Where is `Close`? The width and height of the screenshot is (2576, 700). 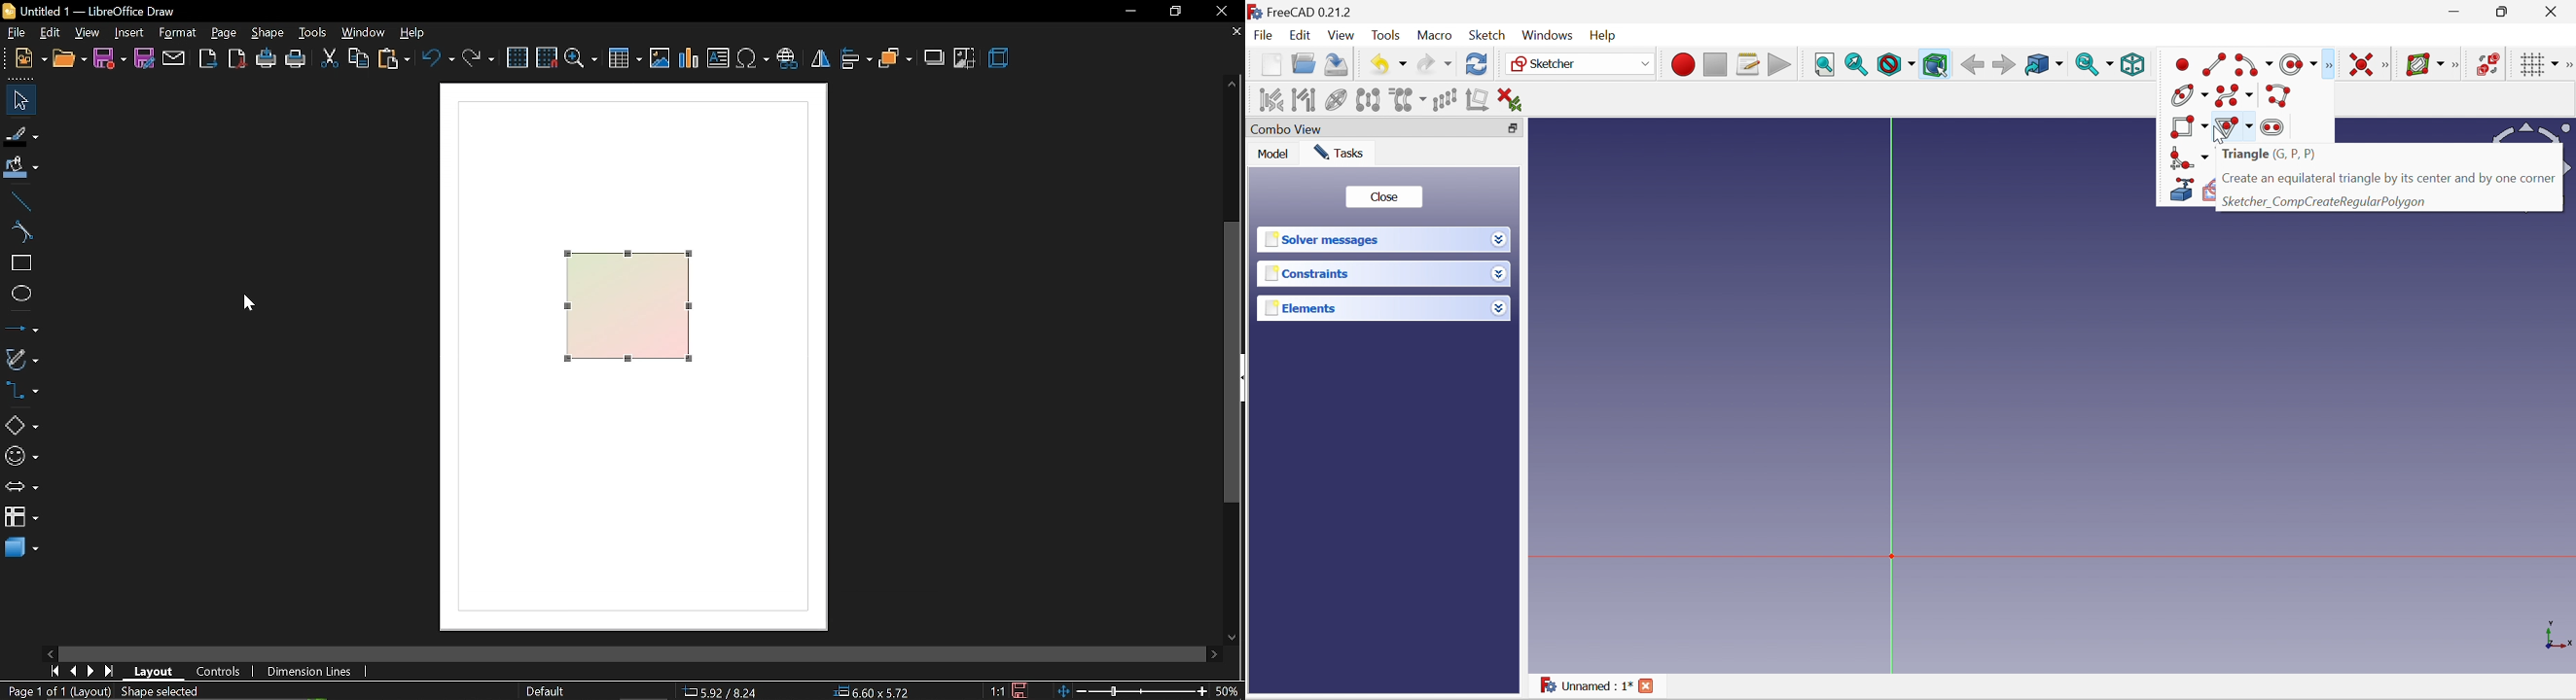 Close is located at coordinates (1645, 685).